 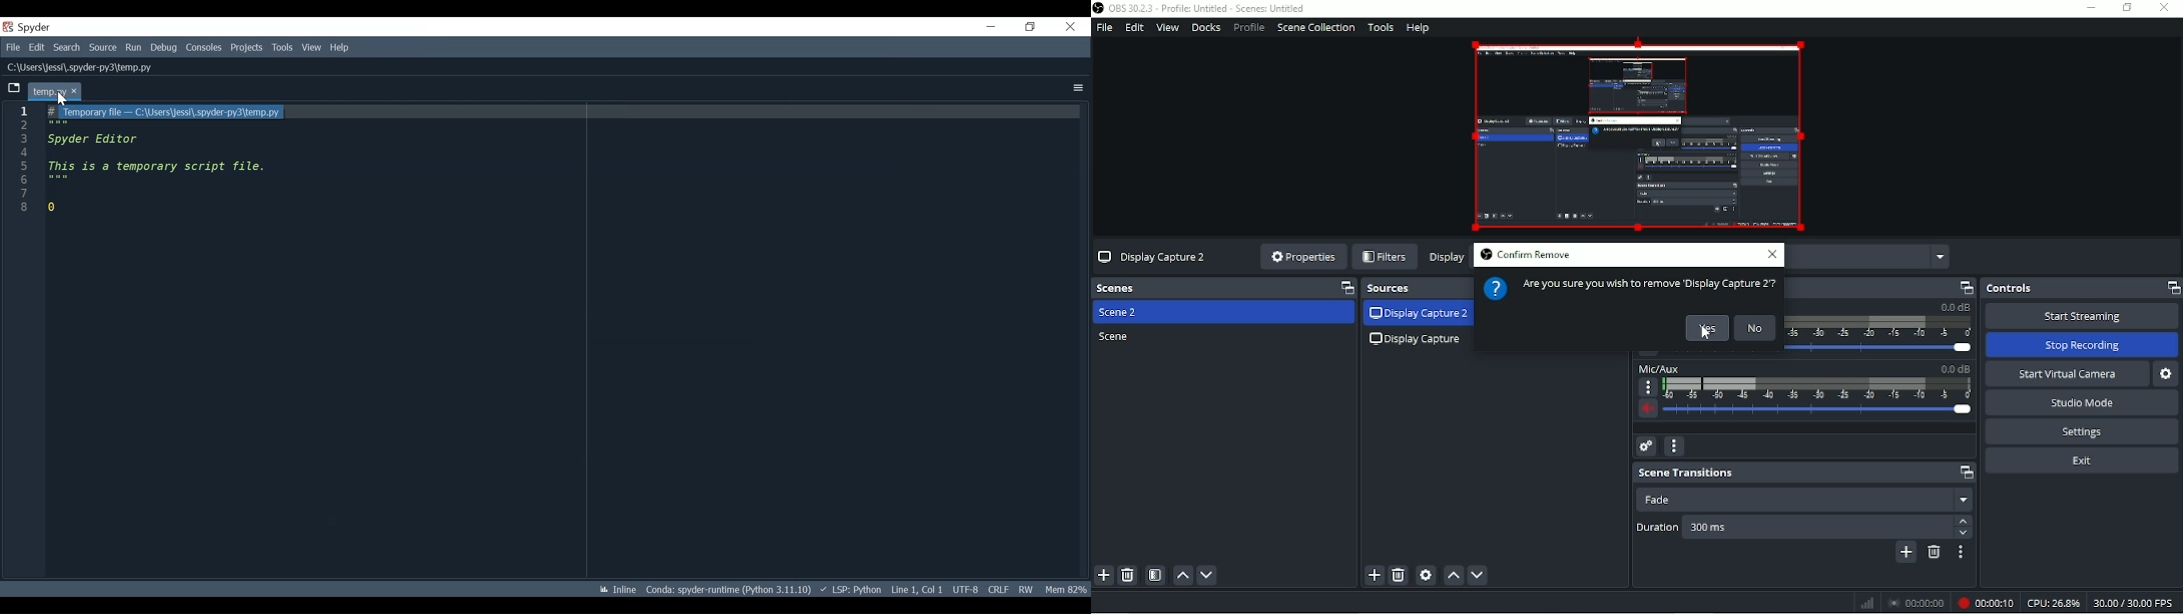 I want to click on Video, so click(x=1638, y=138).